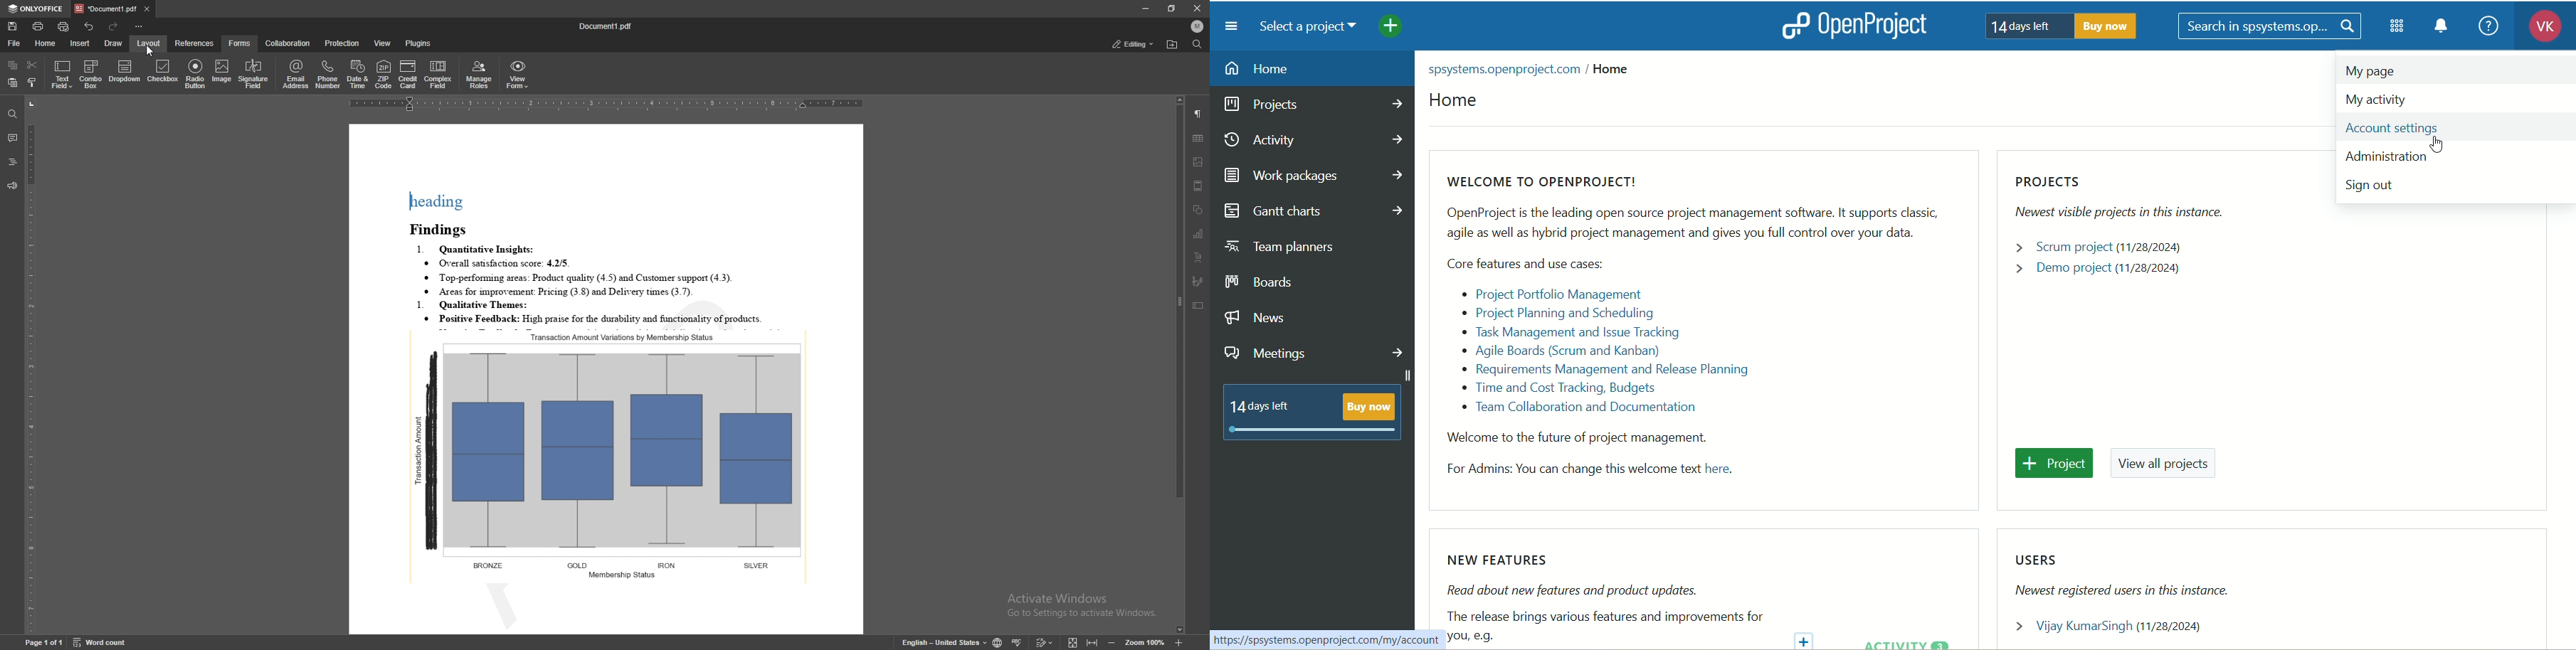 The image size is (2576, 672). Describe the element at coordinates (1199, 26) in the screenshot. I see `profile` at that location.